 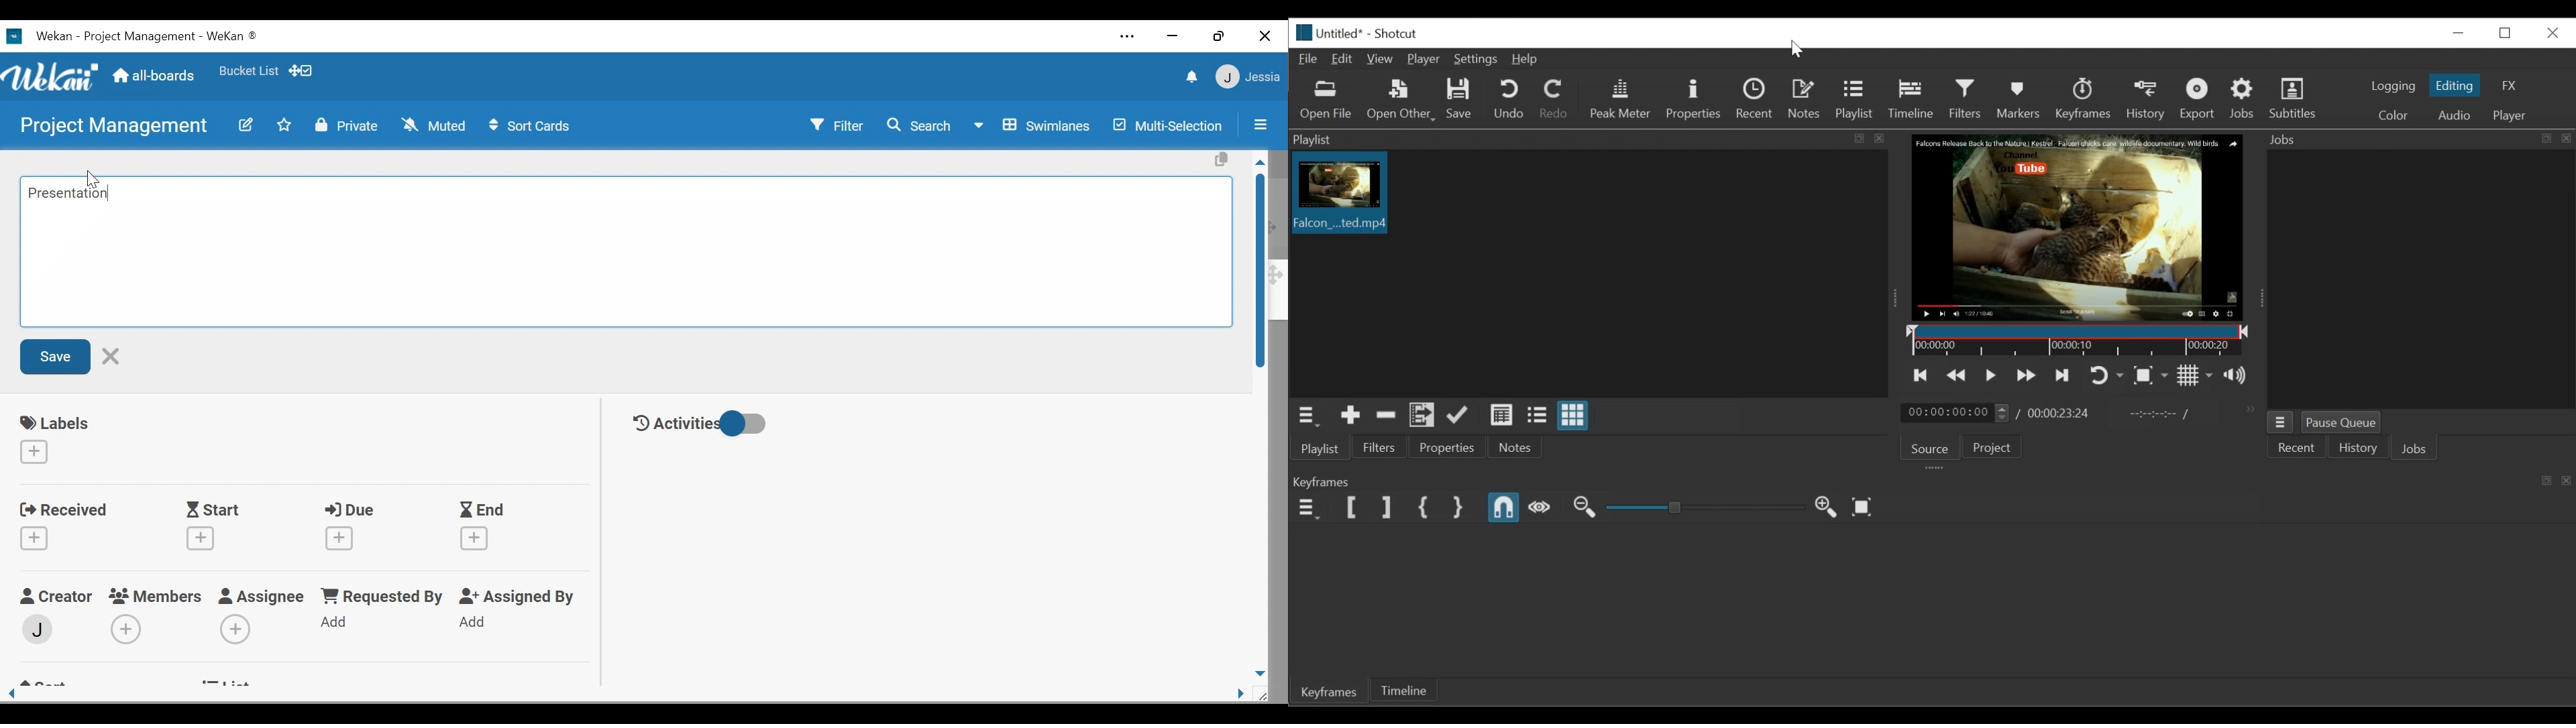 What do you see at coordinates (2237, 377) in the screenshot?
I see `show the volume control ` at bounding box center [2237, 377].